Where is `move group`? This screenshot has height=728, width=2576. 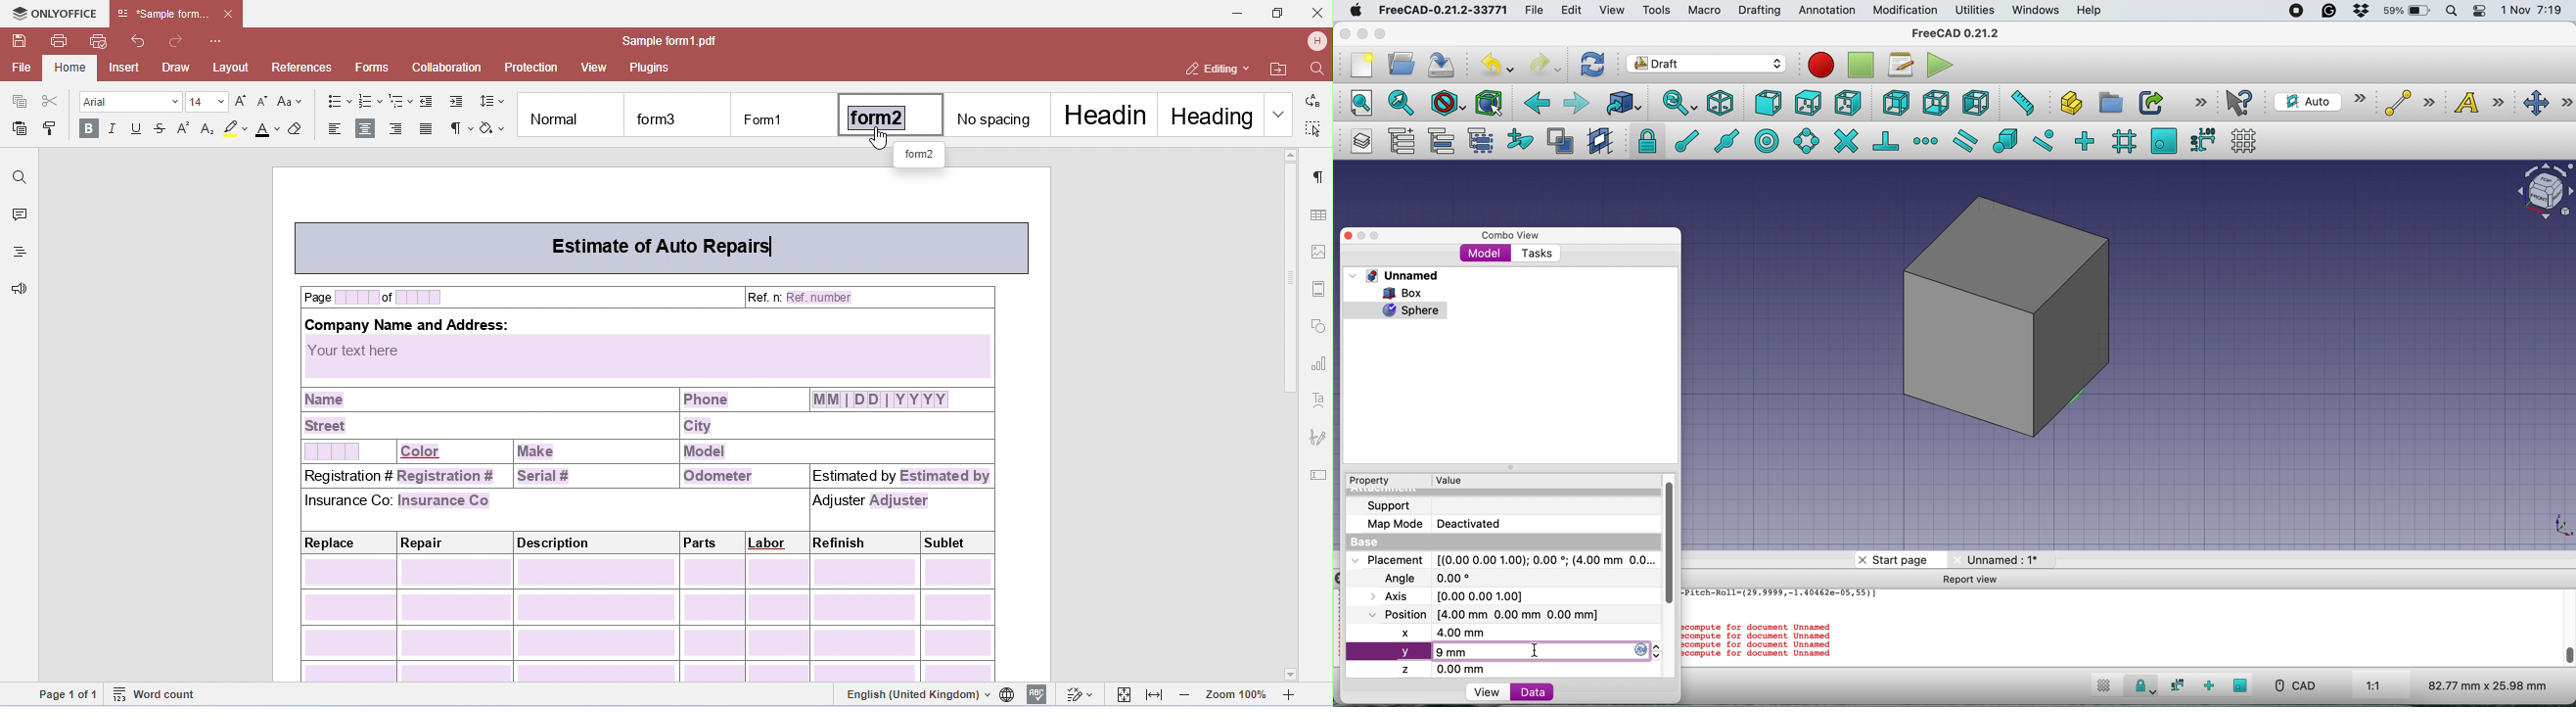 move group is located at coordinates (1444, 141).